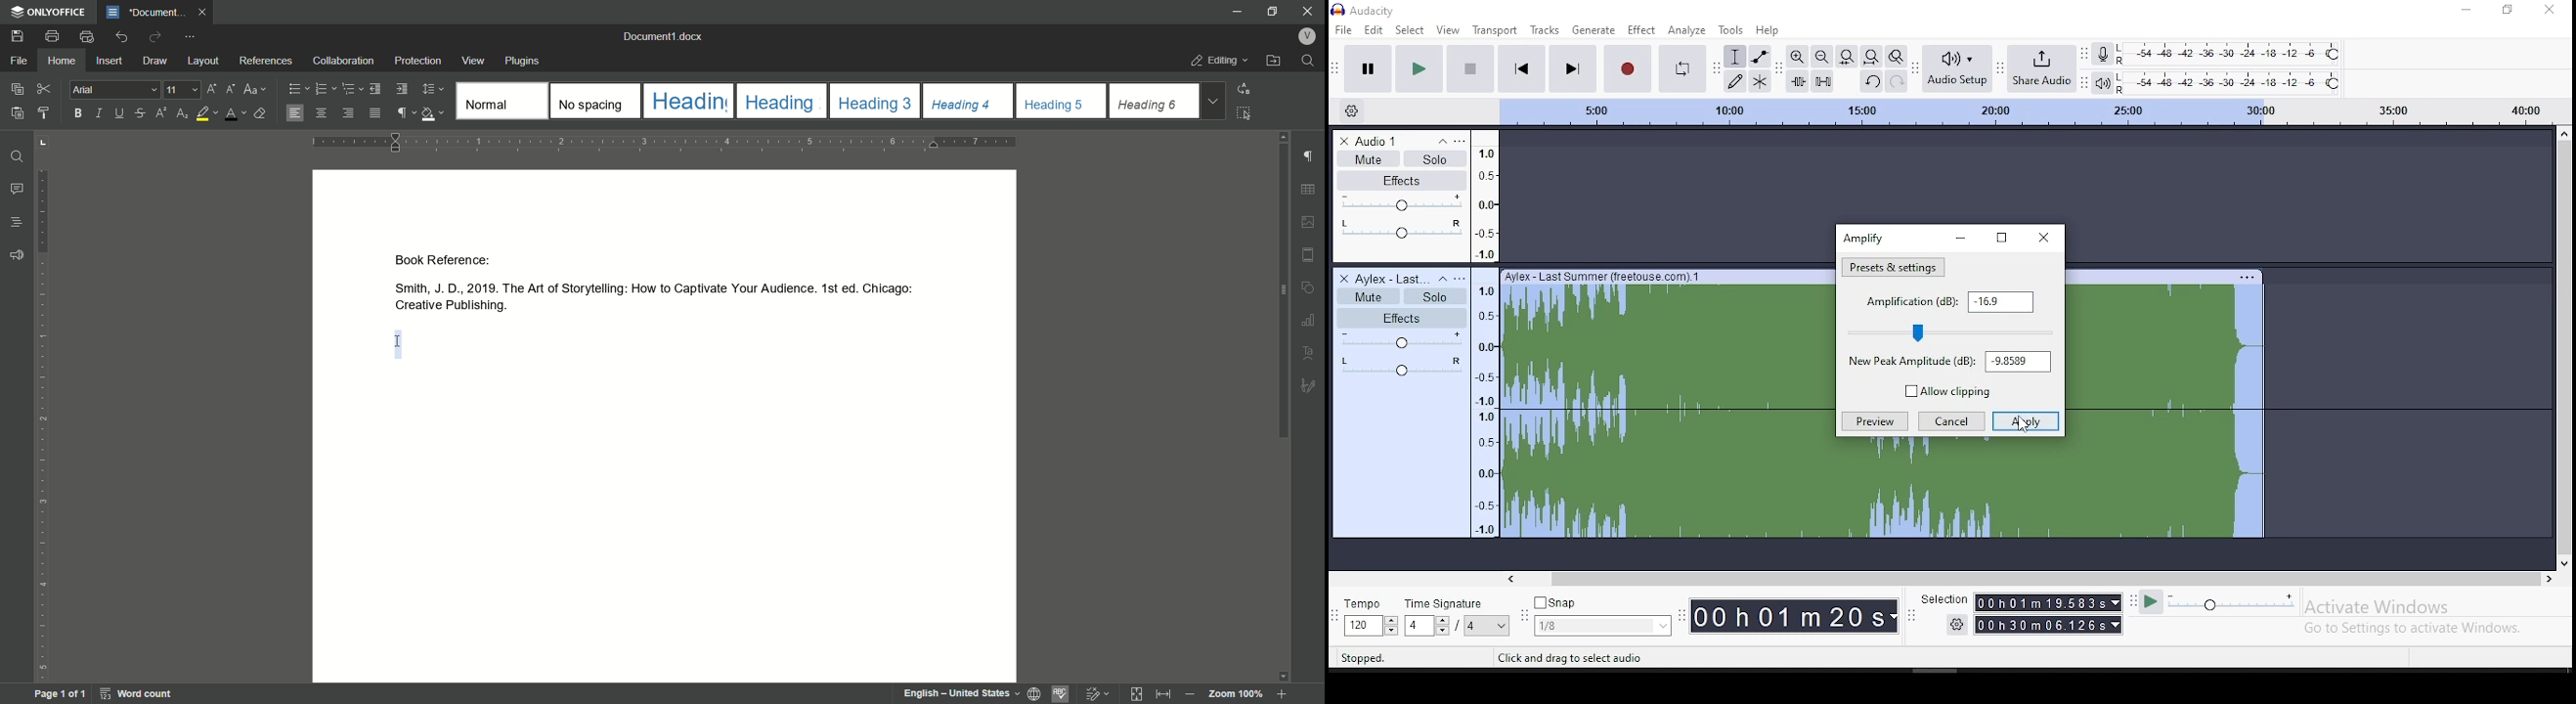  I want to click on file, so click(19, 59).